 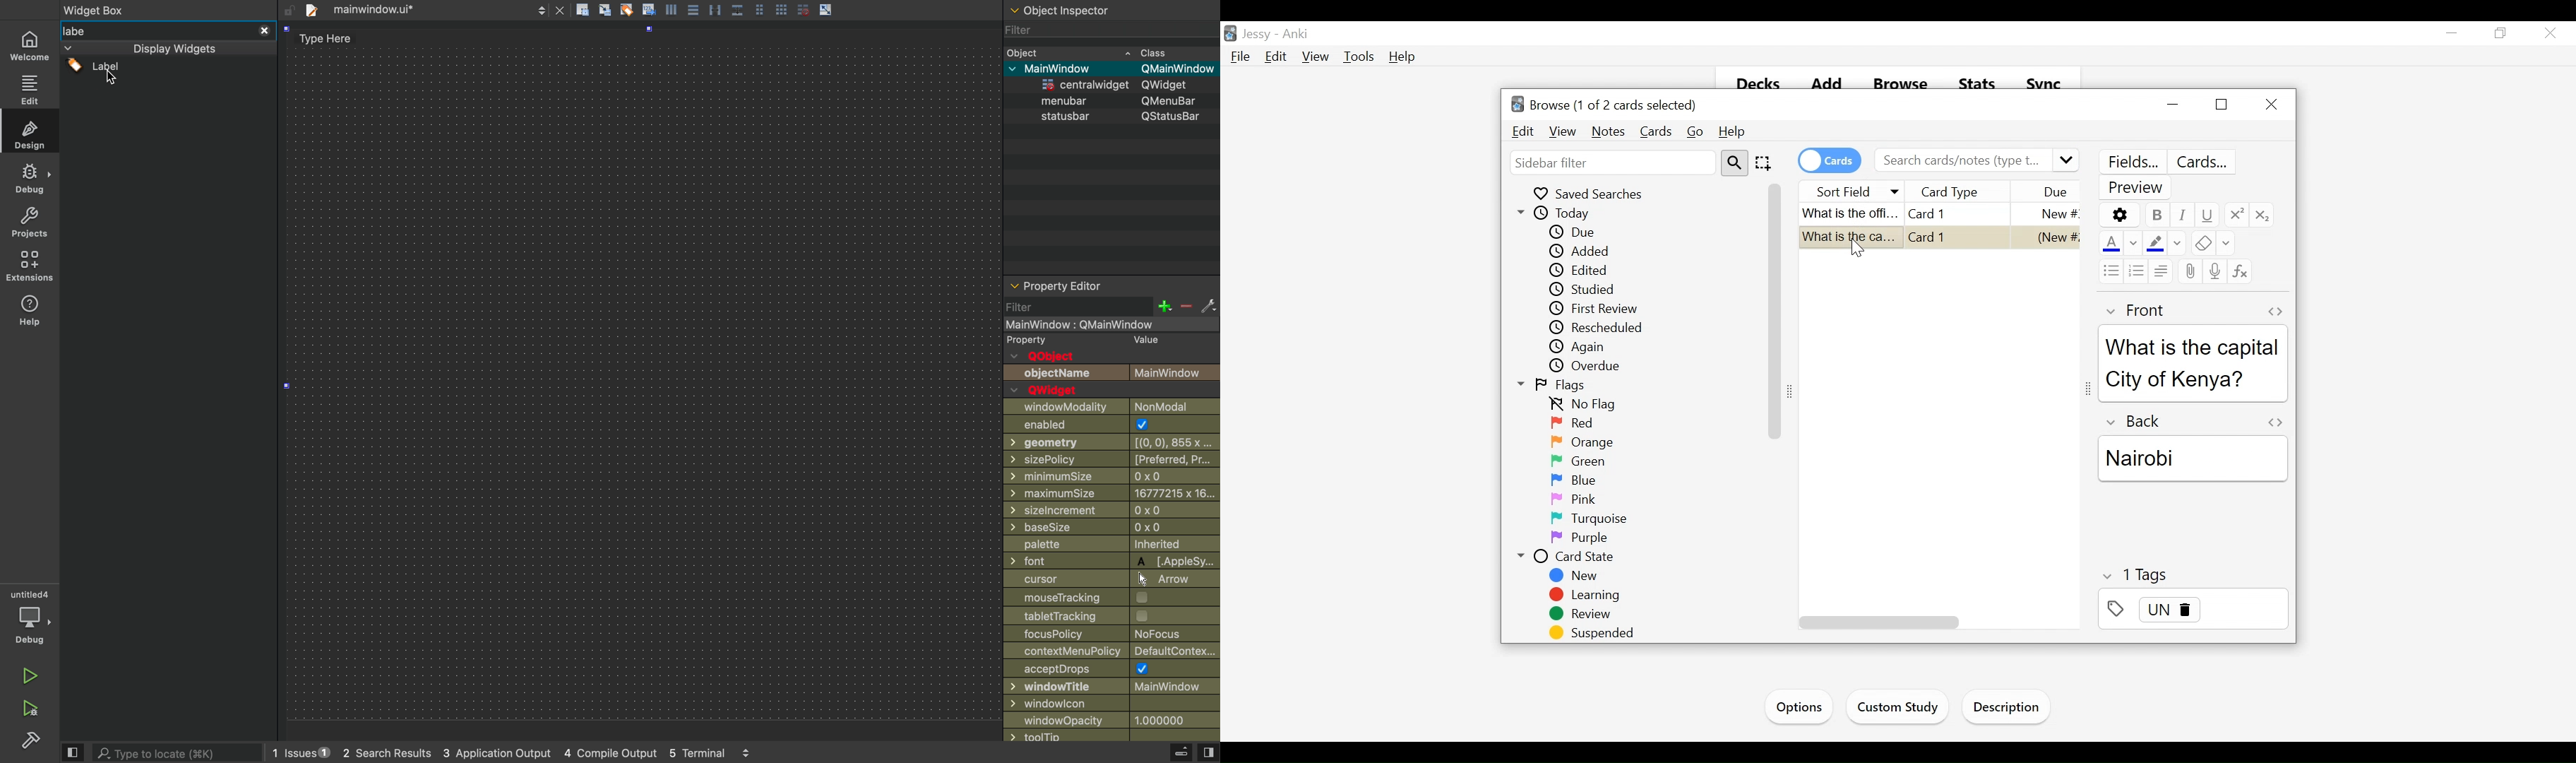 What do you see at coordinates (1523, 131) in the screenshot?
I see `Edit` at bounding box center [1523, 131].